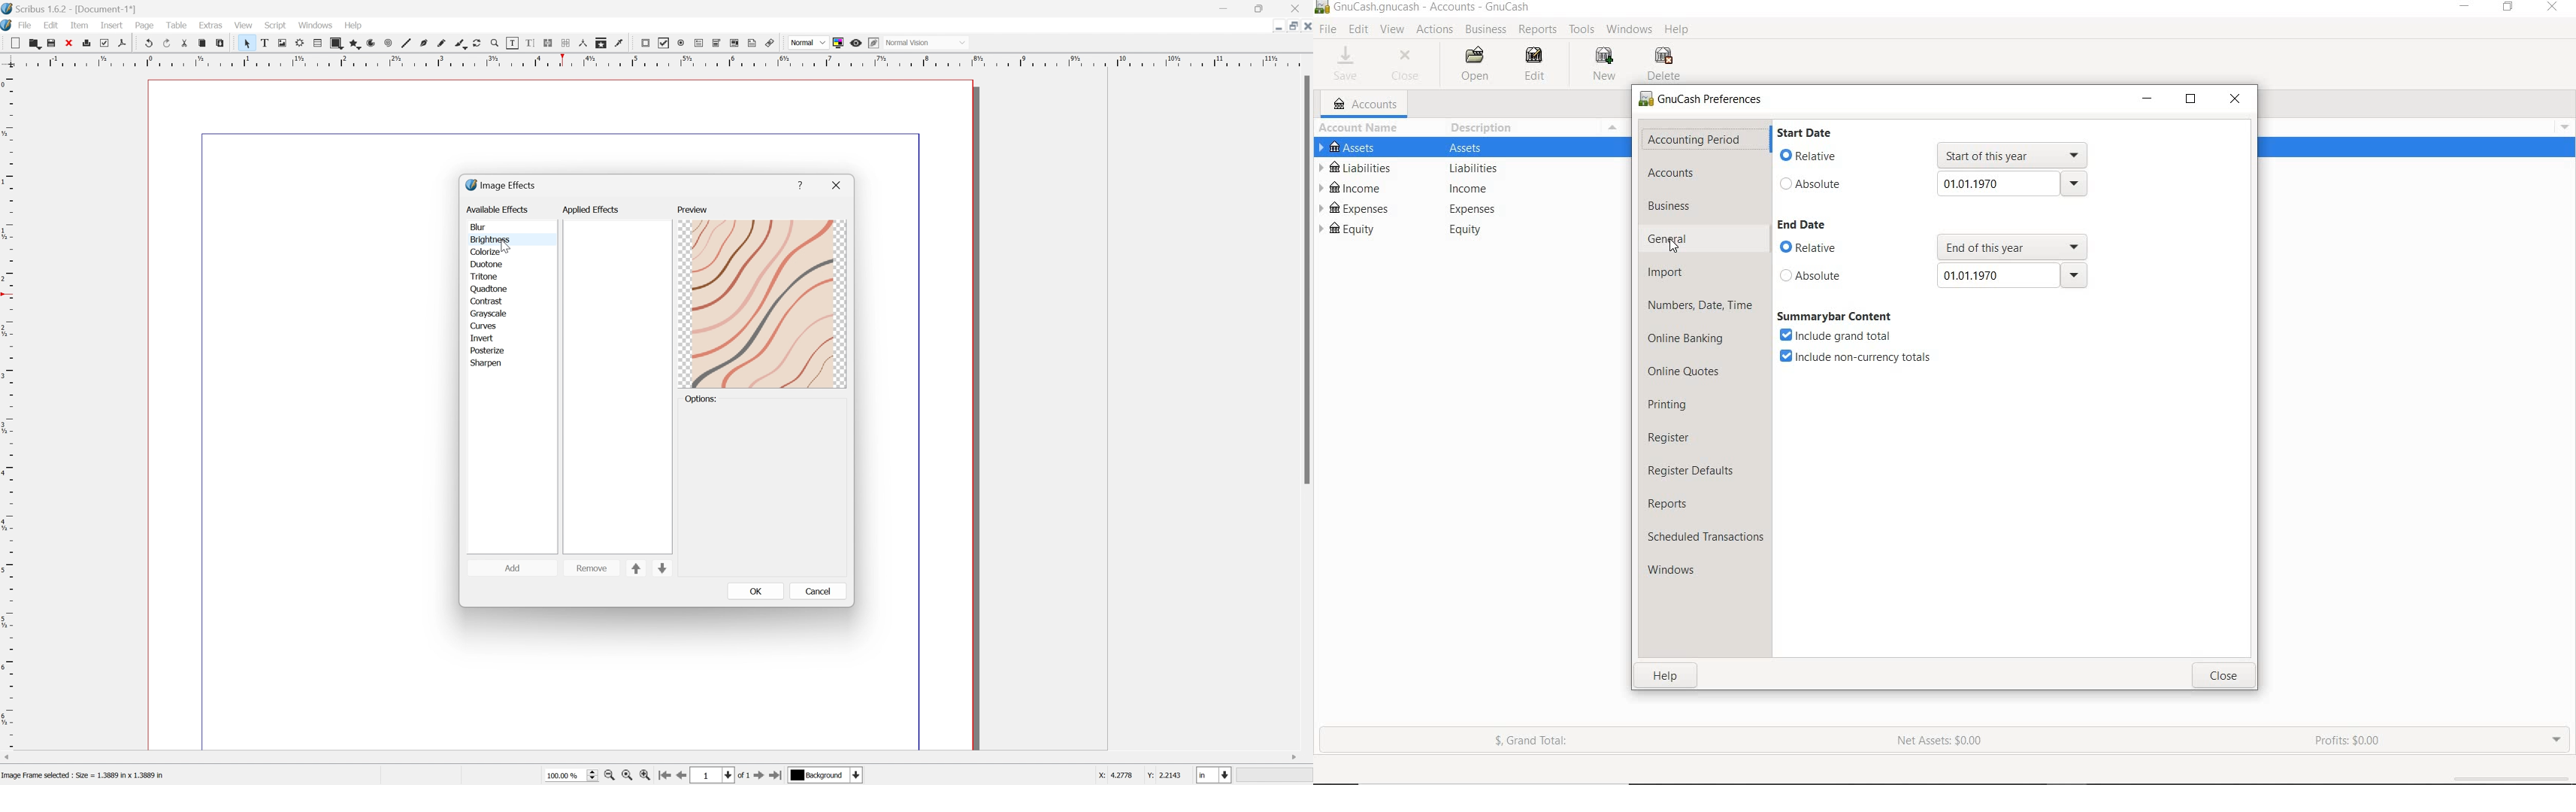 The height and width of the screenshot is (812, 2576). I want to click on Next Page, so click(762, 776).